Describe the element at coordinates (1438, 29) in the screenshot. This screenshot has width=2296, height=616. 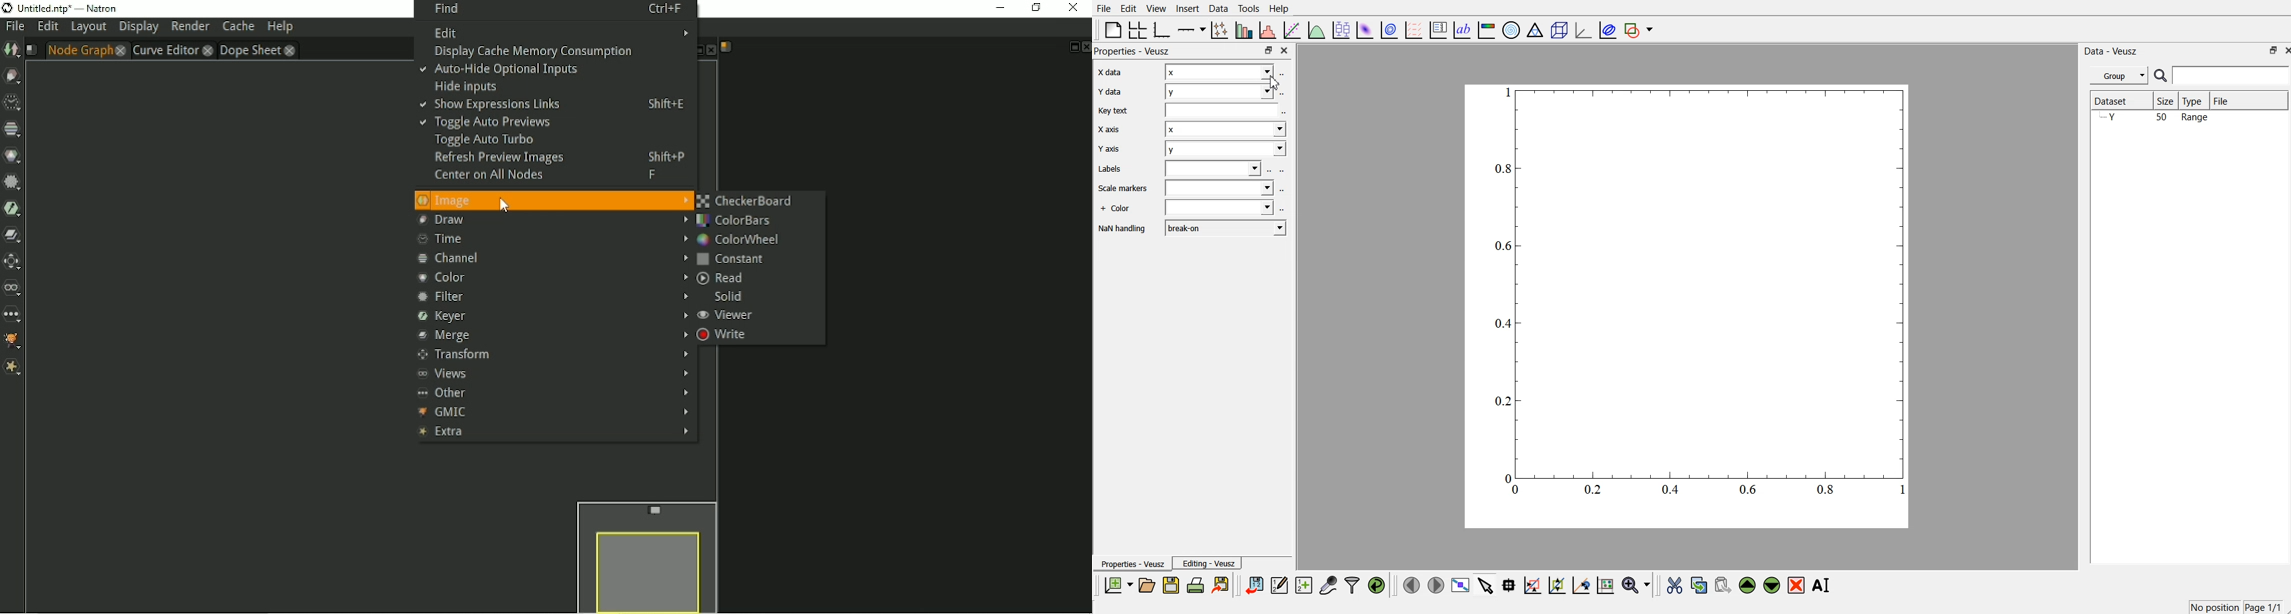
I see `plot key` at that location.